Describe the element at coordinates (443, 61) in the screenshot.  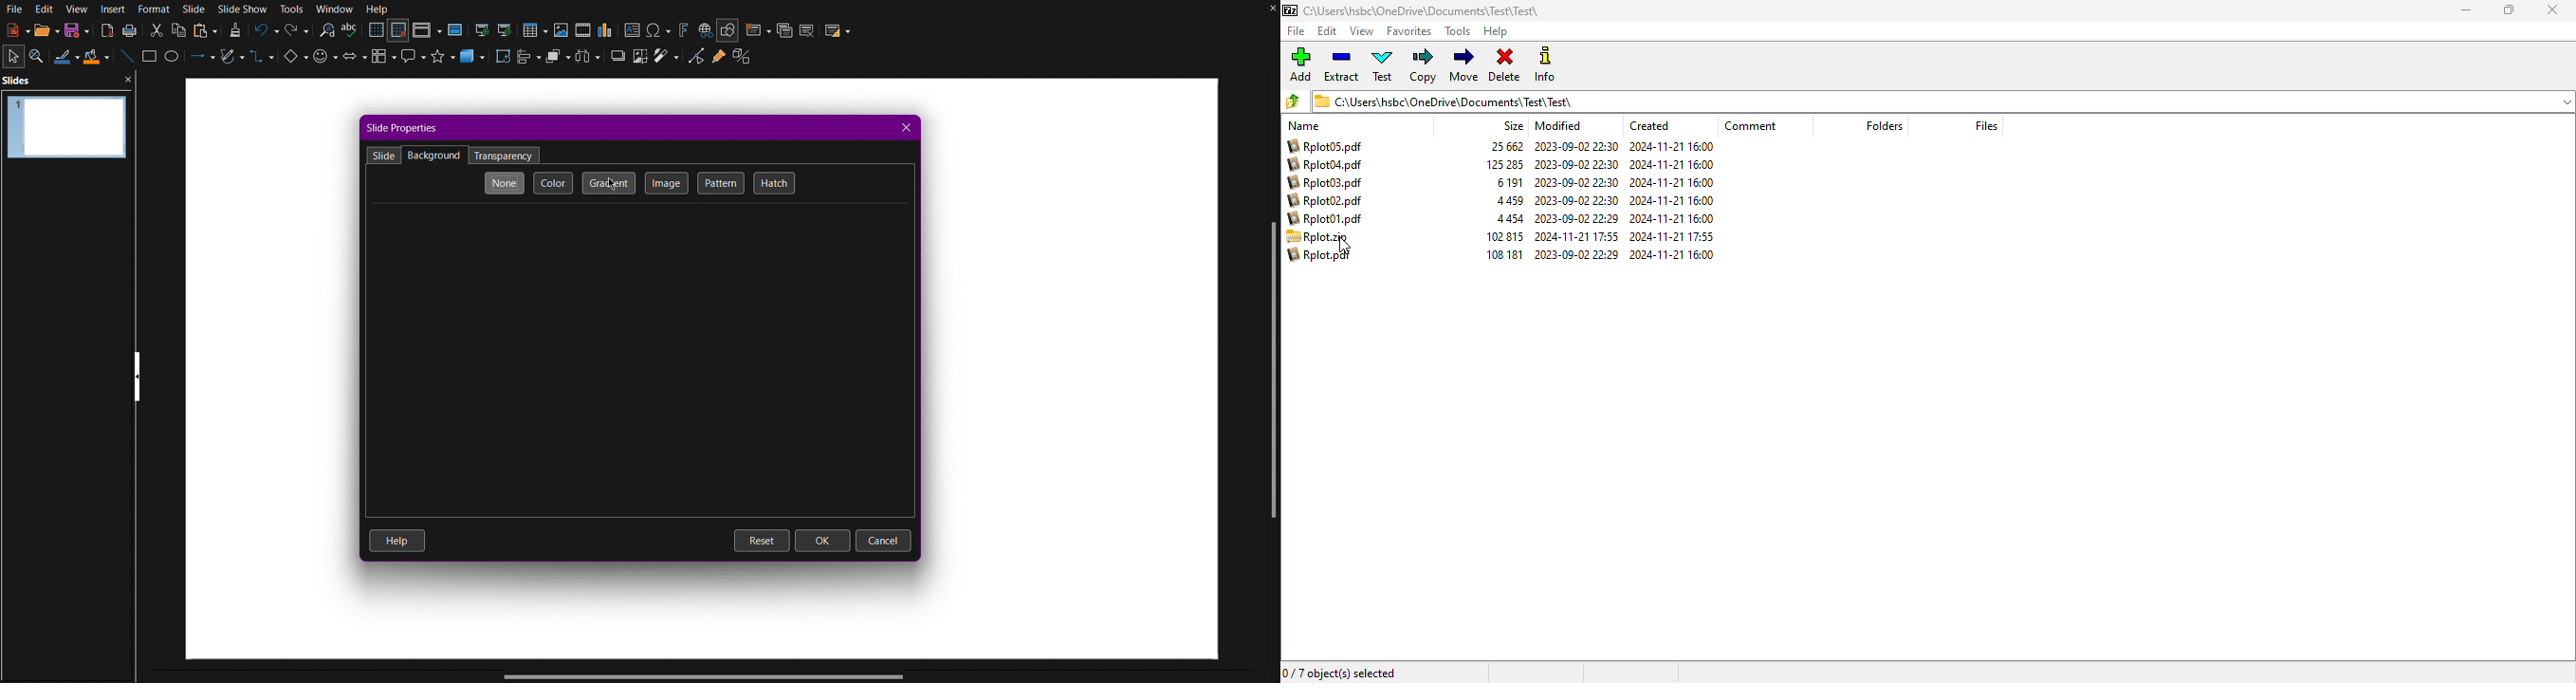
I see `Stars and Banners` at that location.